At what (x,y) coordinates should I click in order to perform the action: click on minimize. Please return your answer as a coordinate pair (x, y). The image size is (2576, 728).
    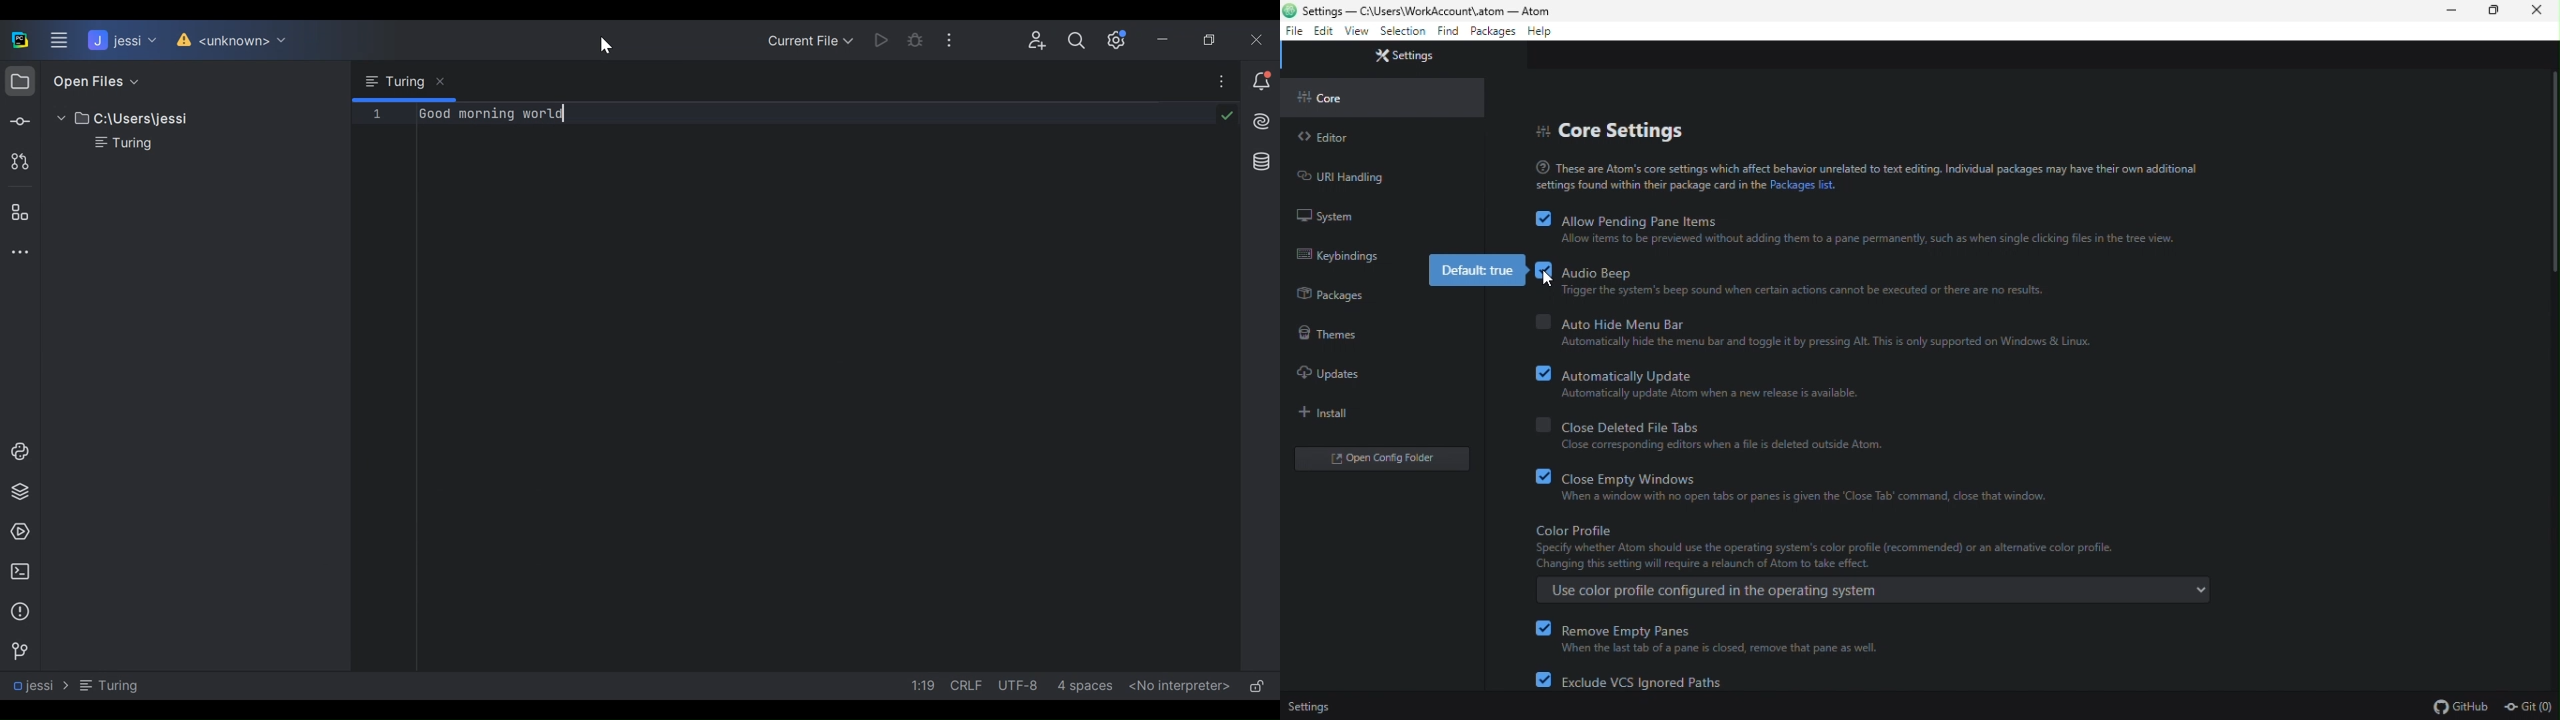
    Looking at the image, I should click on (2456, 16).